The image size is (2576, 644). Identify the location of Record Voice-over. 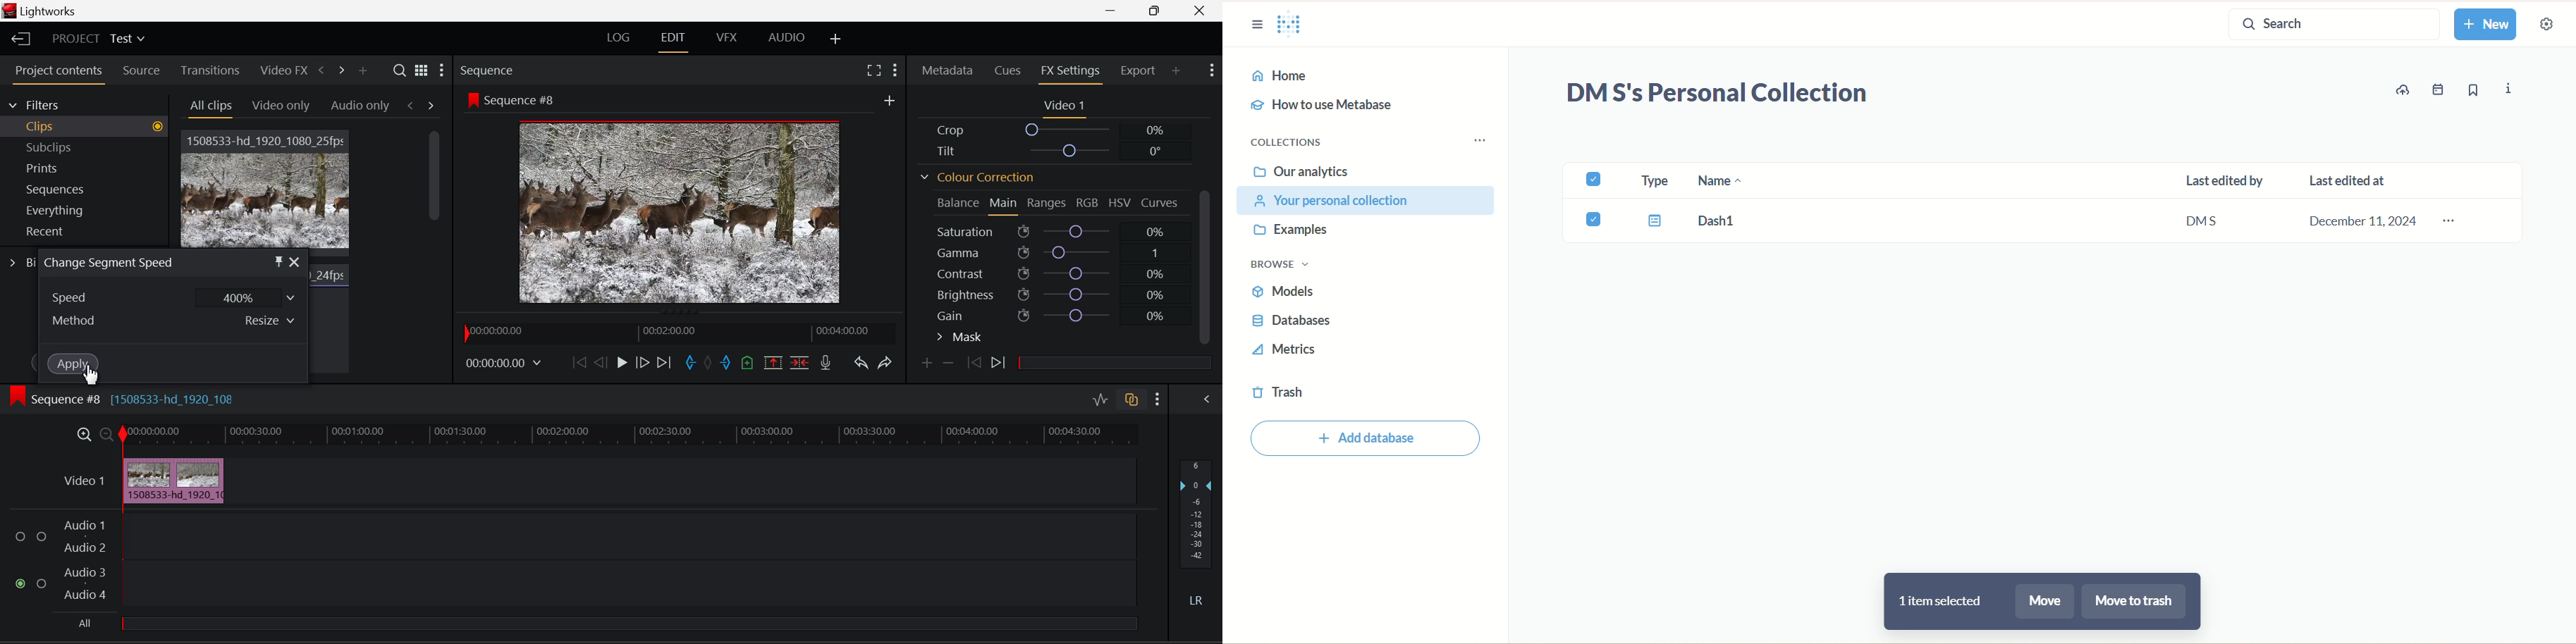
(825, 363).